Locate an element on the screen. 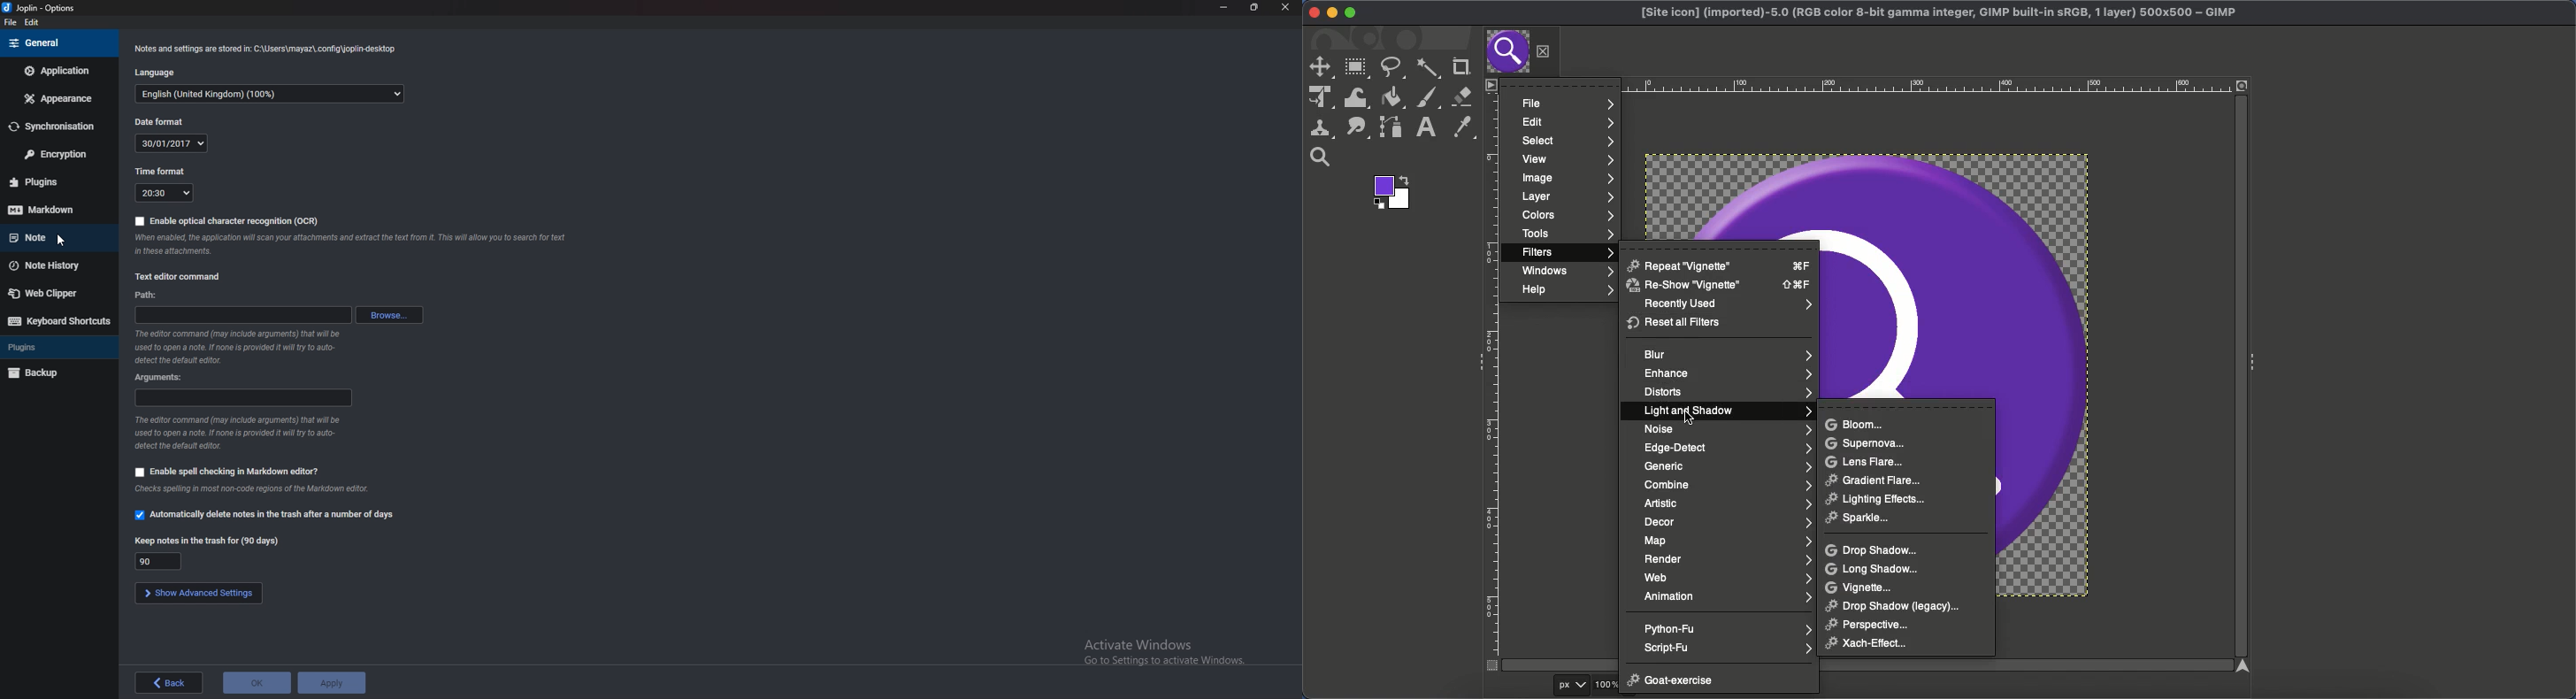  cursor is located at coordinates (1690, 419).